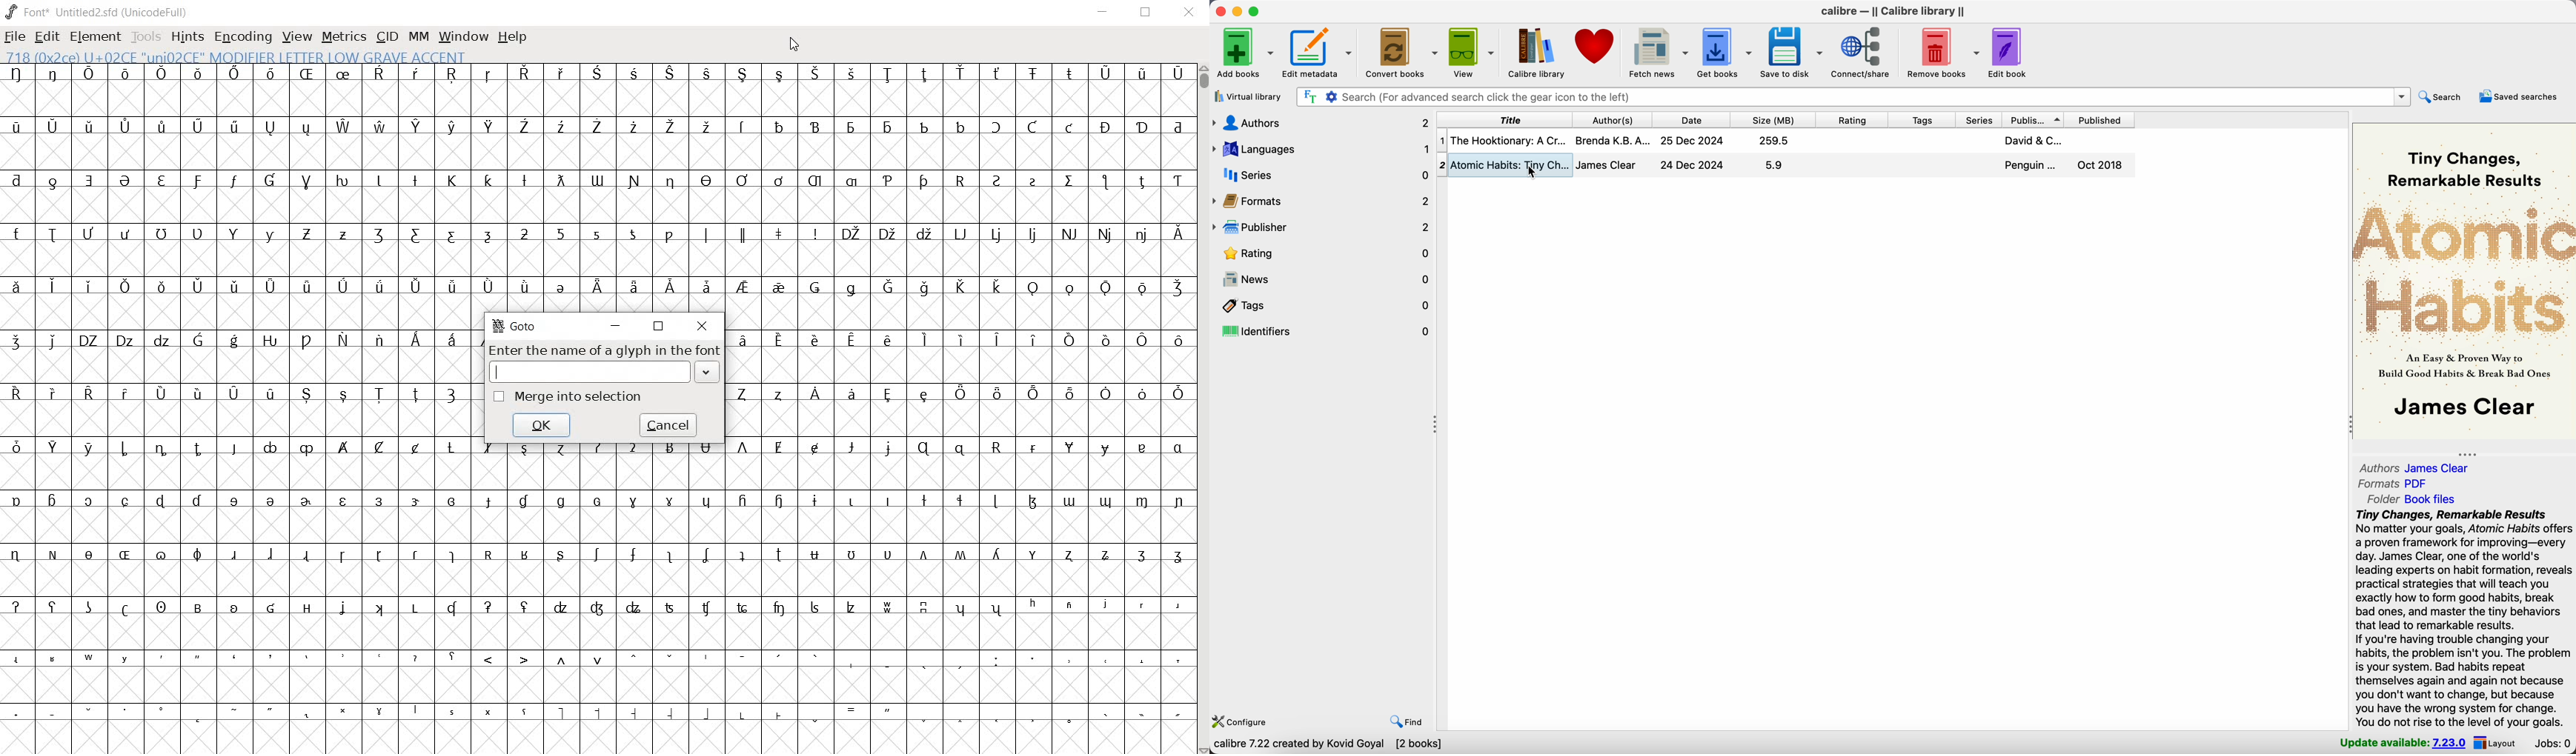 This screenshot has width=2576, height=756. Describe the element at coordinates (1727, 52) in the screenshot. I see `get books` at that location.